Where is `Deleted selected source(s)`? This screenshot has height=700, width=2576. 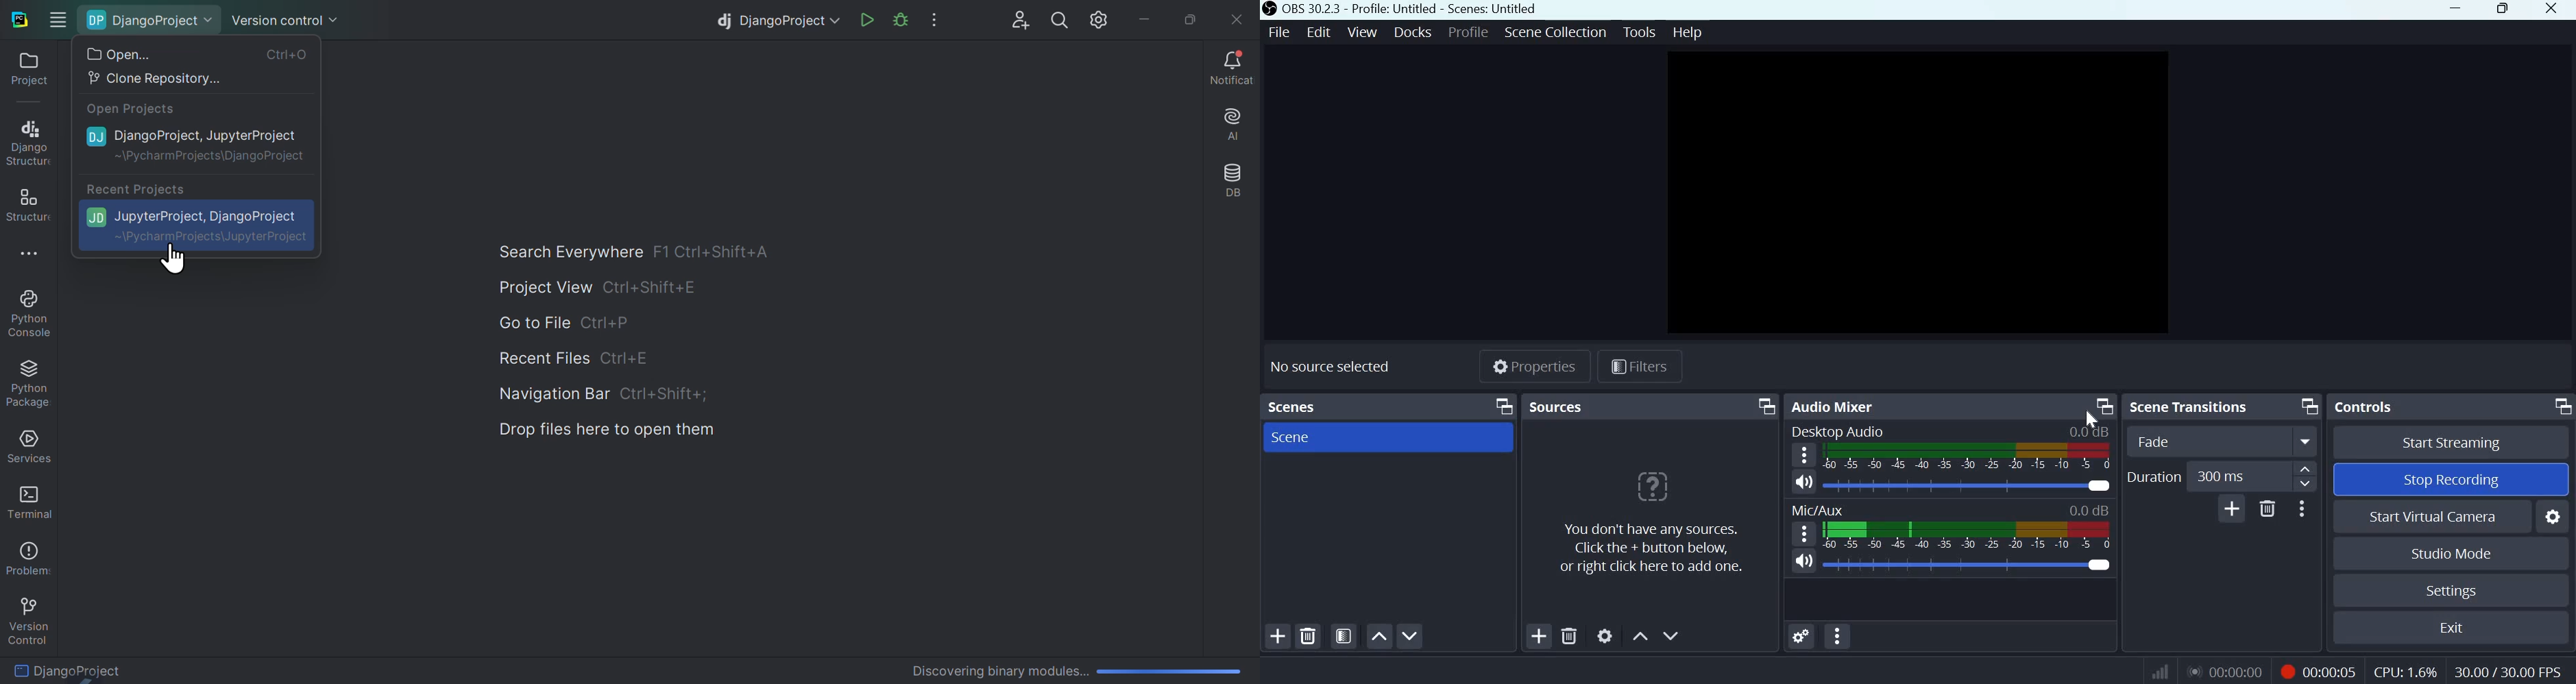
Deleted selected source(s) is located at coordinates (1569, 637).